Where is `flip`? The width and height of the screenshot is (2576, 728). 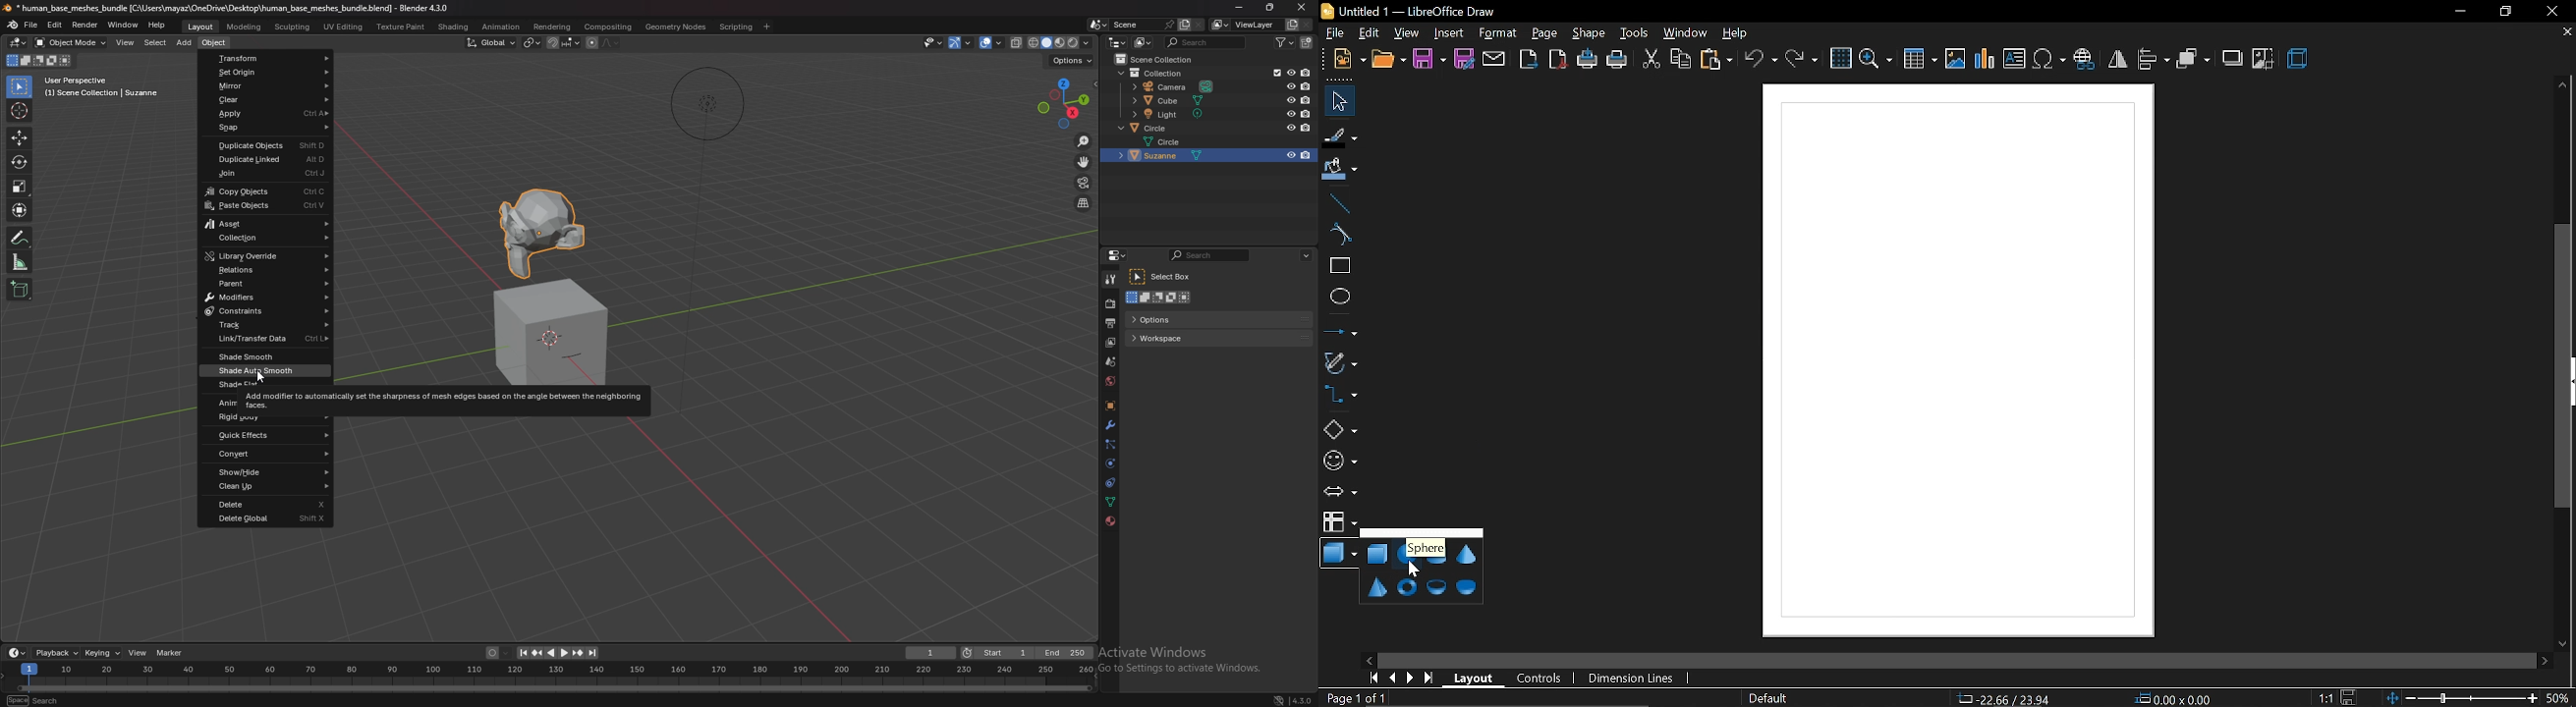
flip is located at coordinates (2118, 59).